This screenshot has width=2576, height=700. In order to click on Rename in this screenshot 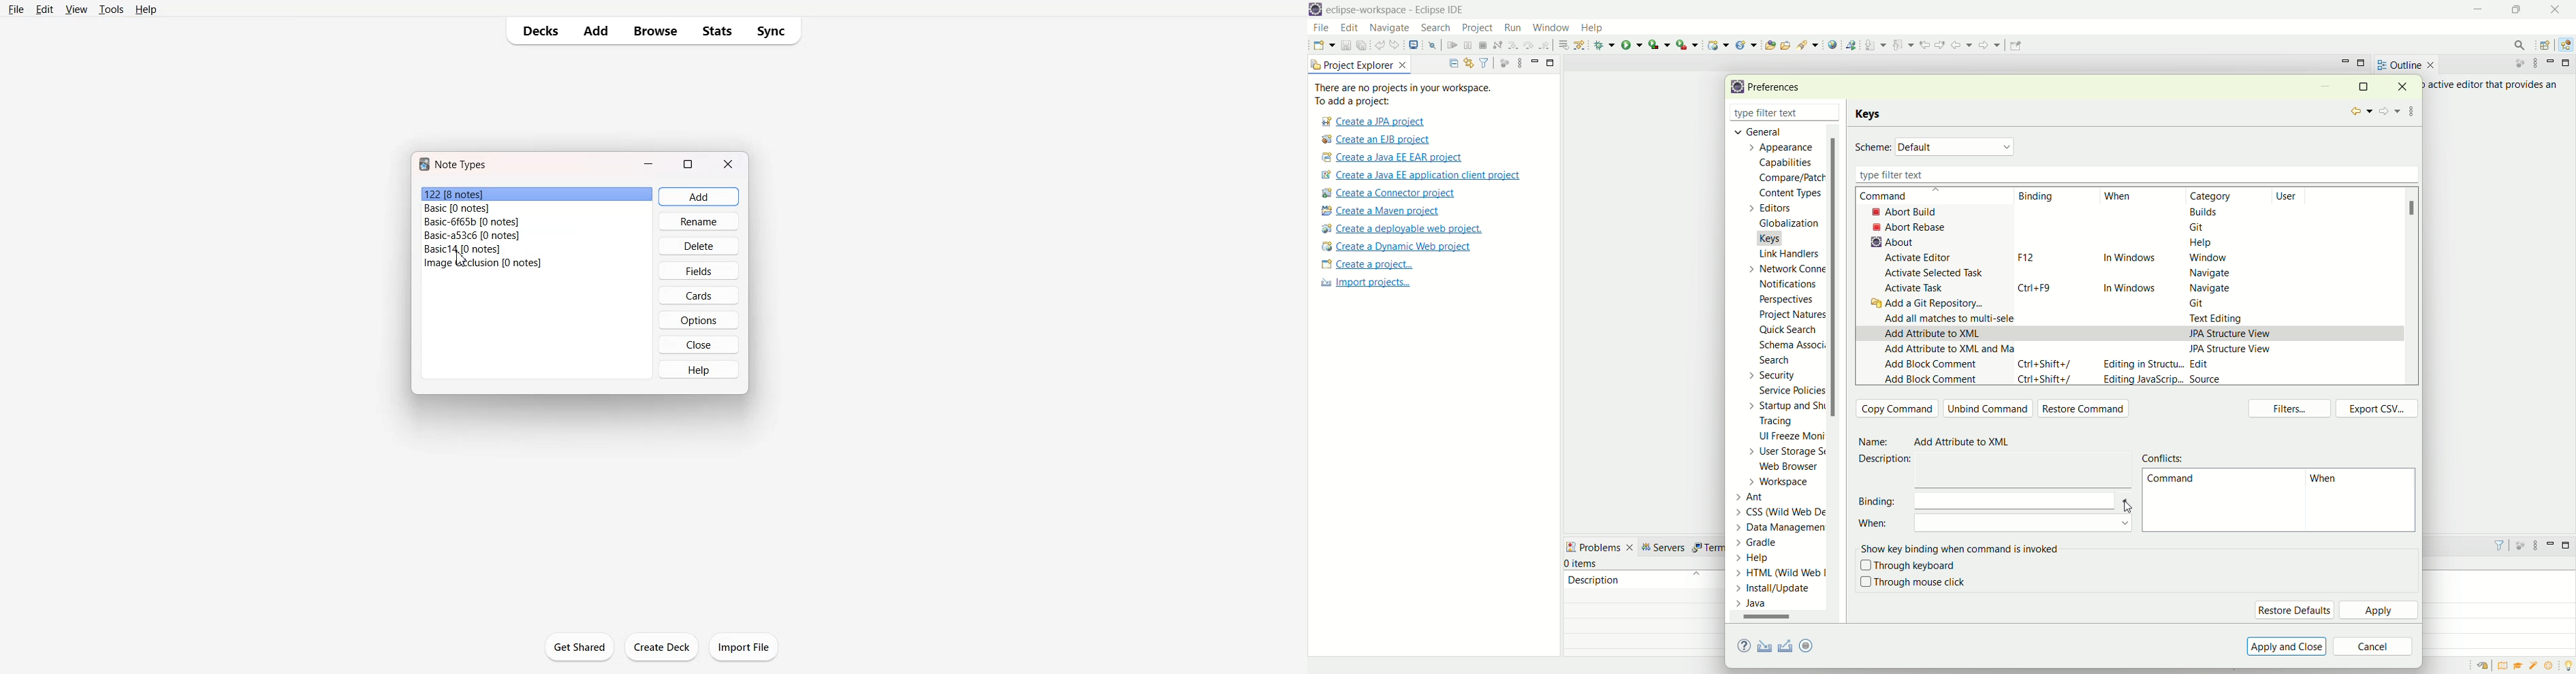, I will do `click(699, 221)`.